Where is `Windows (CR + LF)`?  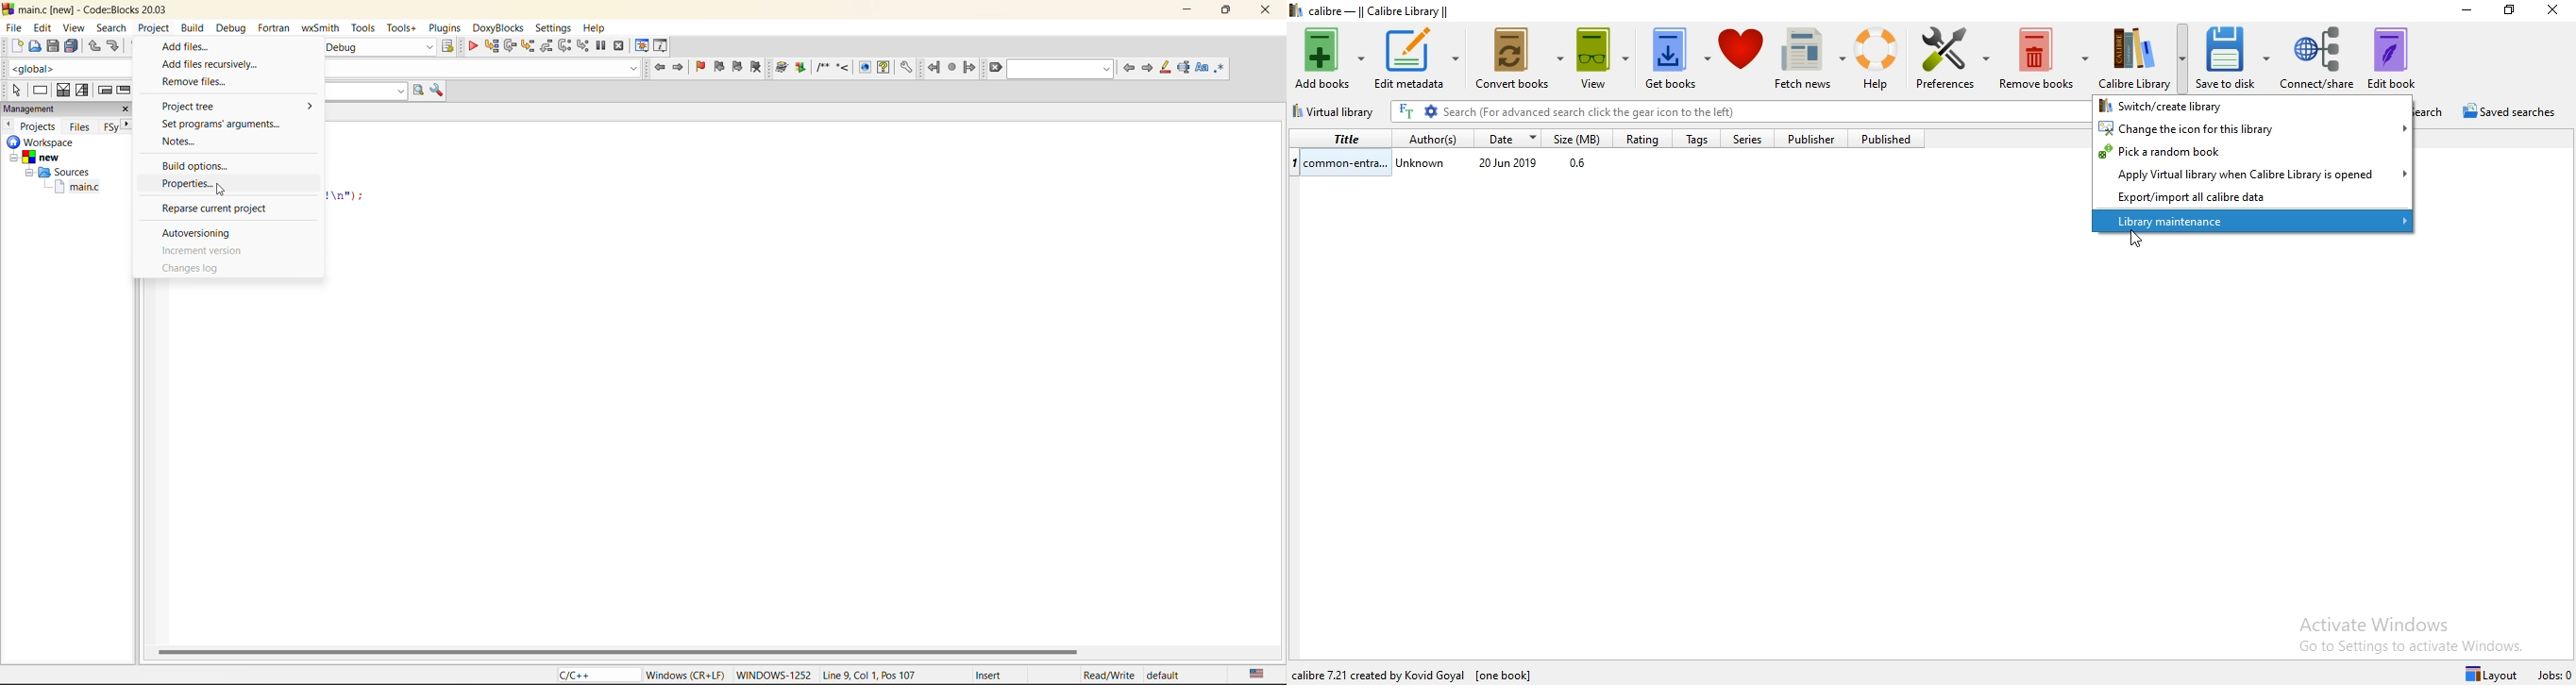
Windows (CR + LF) is located at coordinates (687, 674).